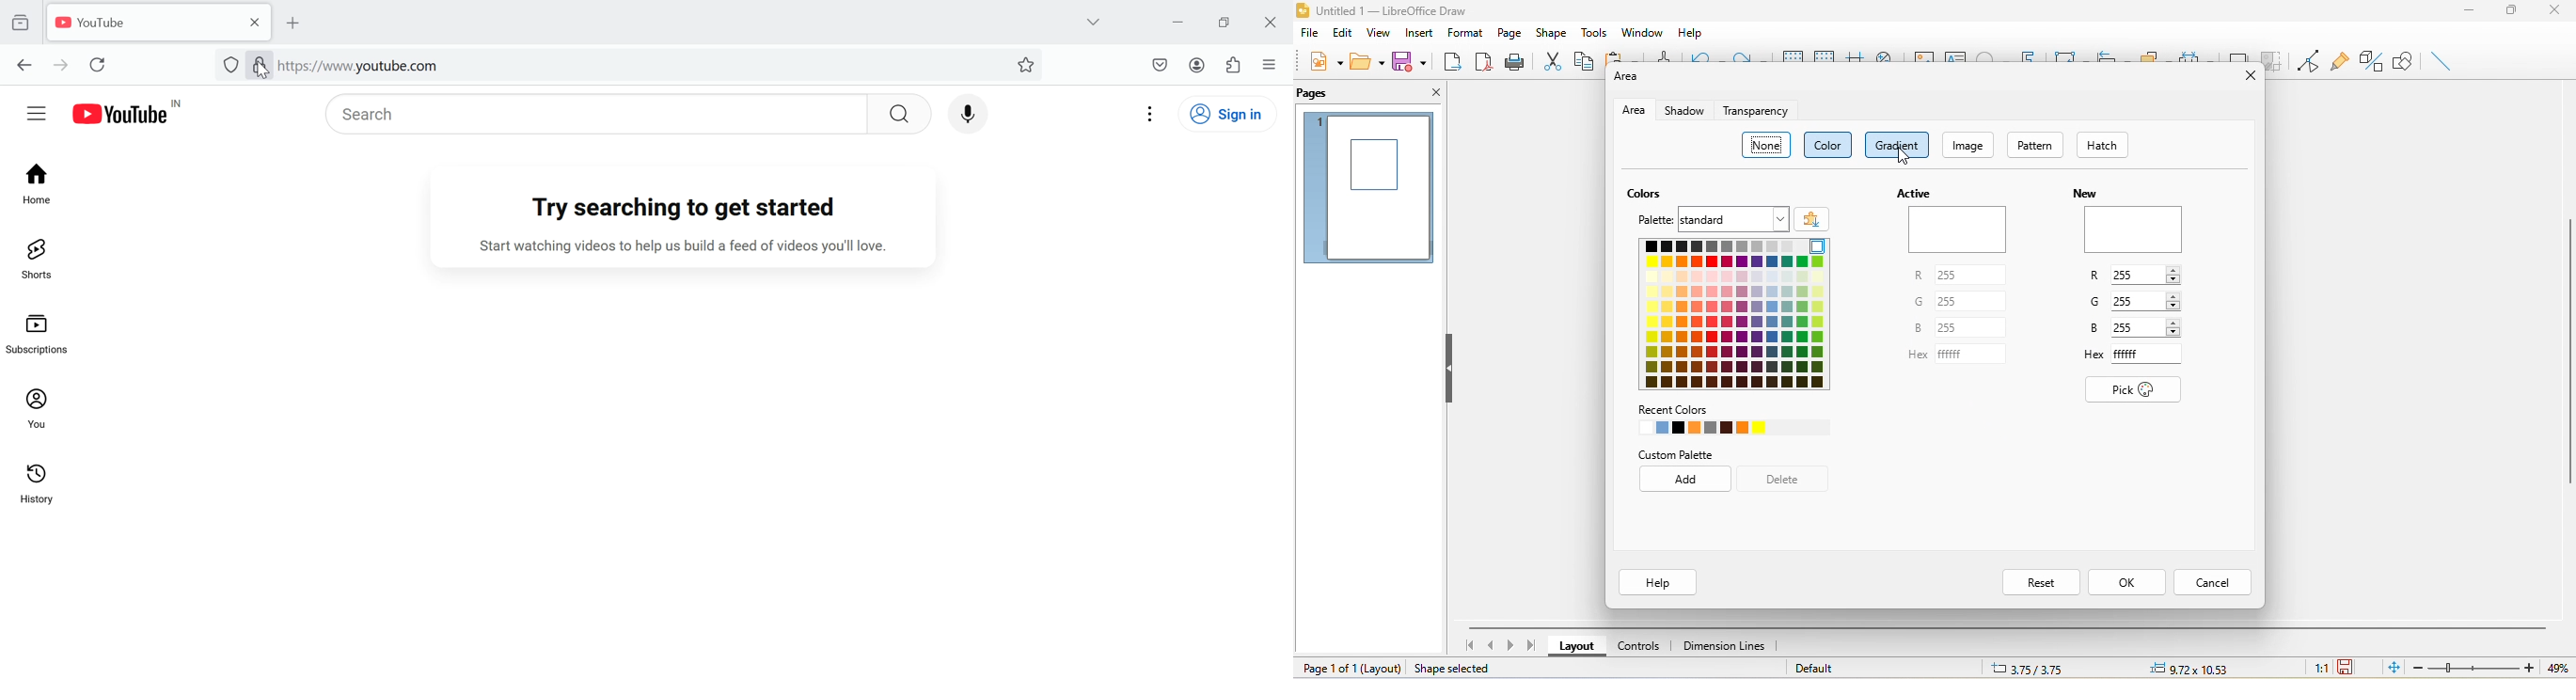 This screenshot has height=700, width=2576. What do you see at coordinates (1273, 22) in the screenshot?
I see `Close` at bounding box center [1273, 22].